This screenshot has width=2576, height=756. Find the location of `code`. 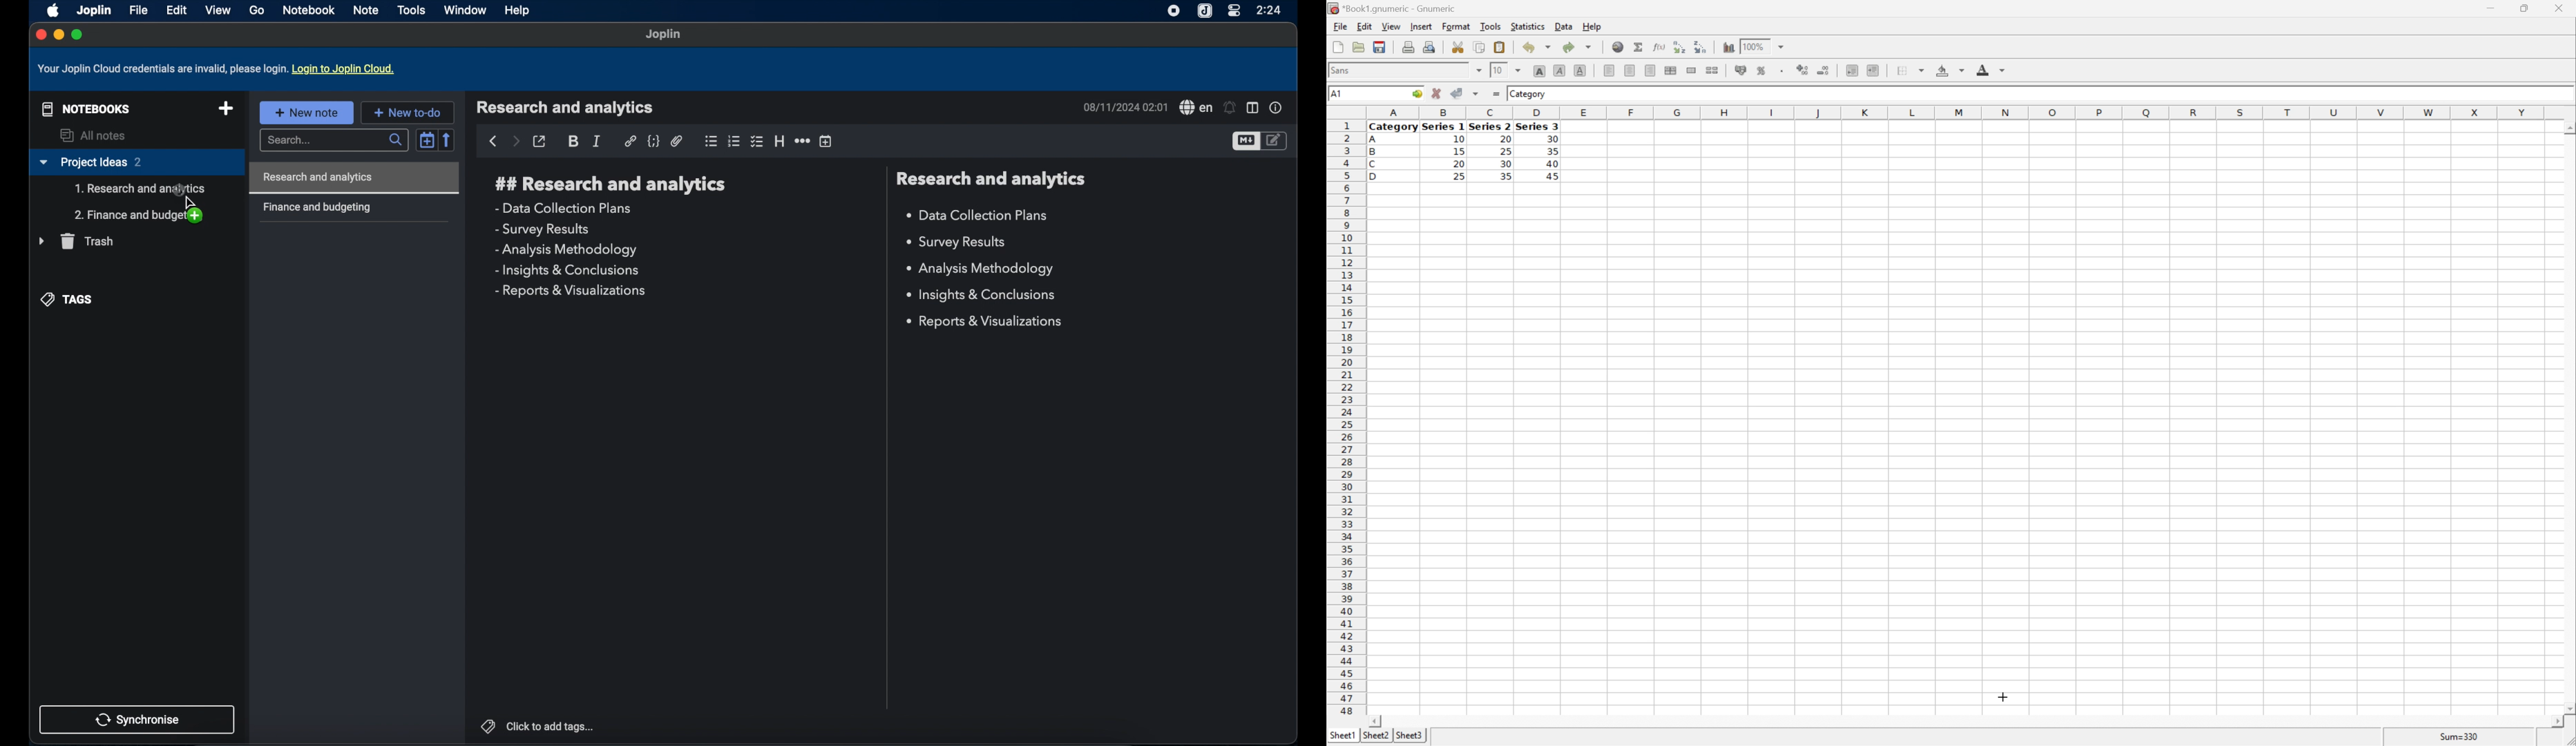

code is located at coordinates (654, 142).